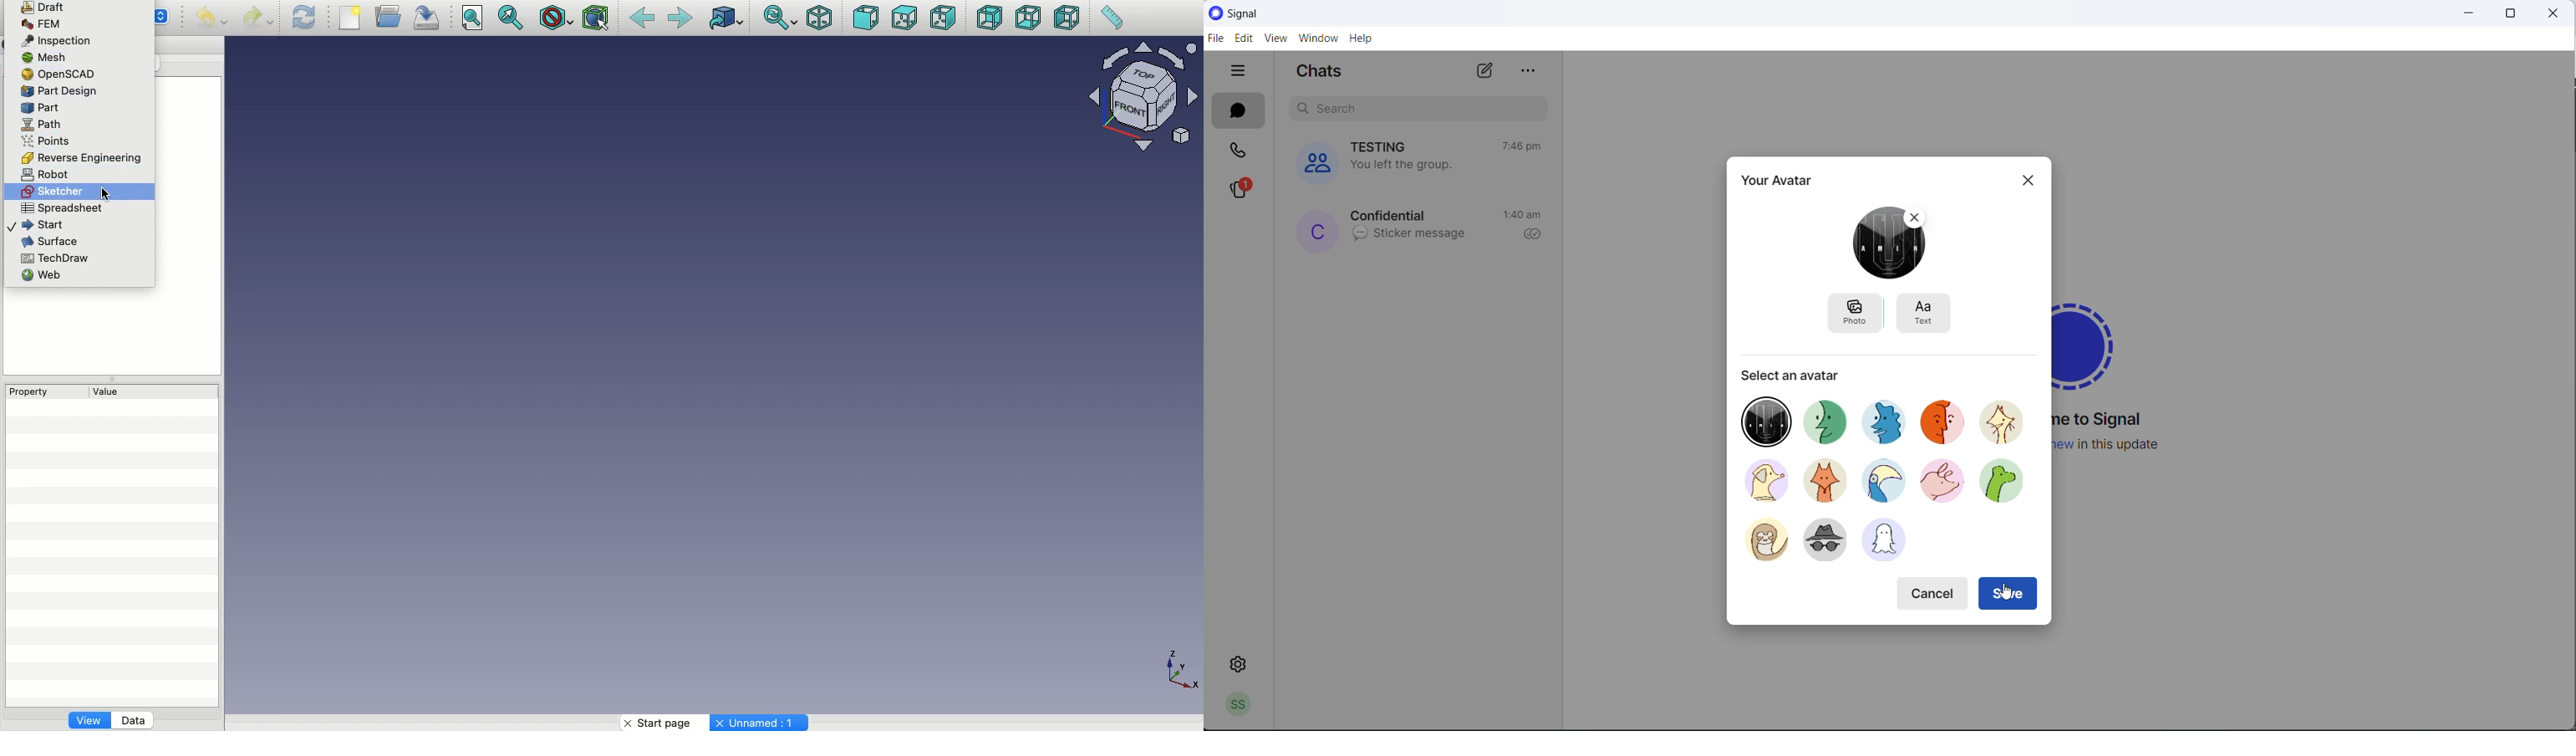 The height and width of the screenshot is (756, 2576). I want to click on chats heading, so click(1326, 74).